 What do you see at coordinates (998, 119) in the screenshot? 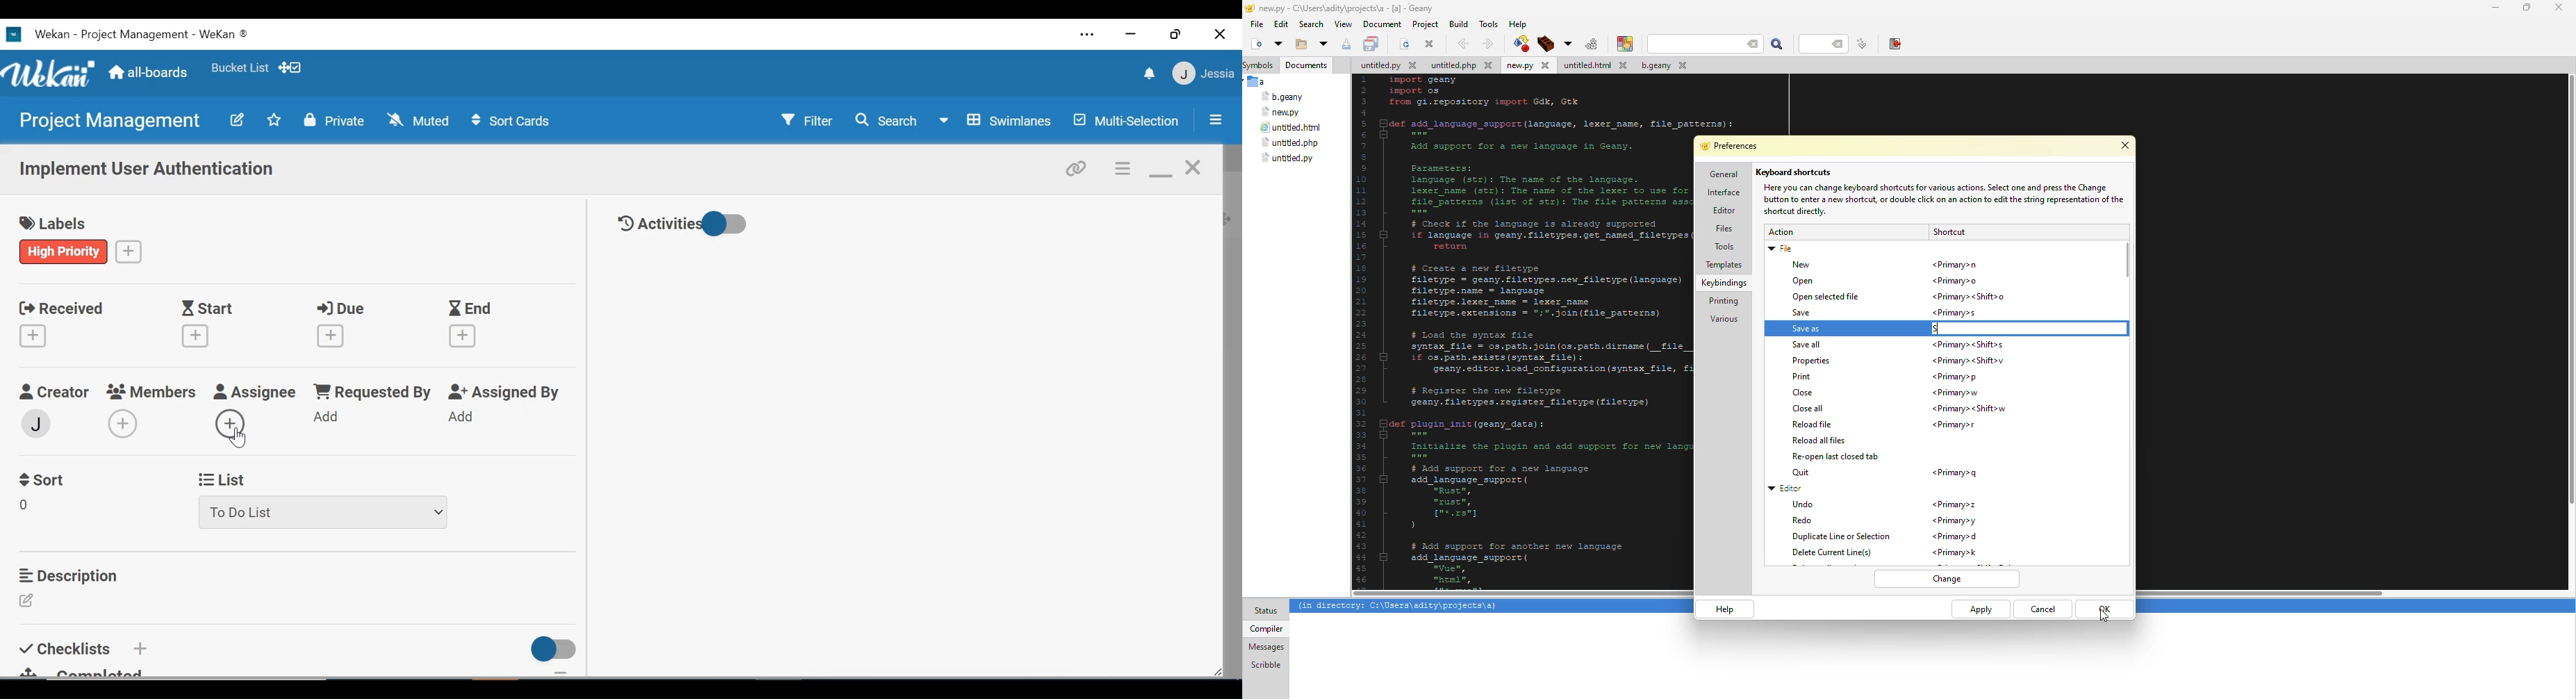
I see `Board View swimlanes` at bounding box center [998, 119].